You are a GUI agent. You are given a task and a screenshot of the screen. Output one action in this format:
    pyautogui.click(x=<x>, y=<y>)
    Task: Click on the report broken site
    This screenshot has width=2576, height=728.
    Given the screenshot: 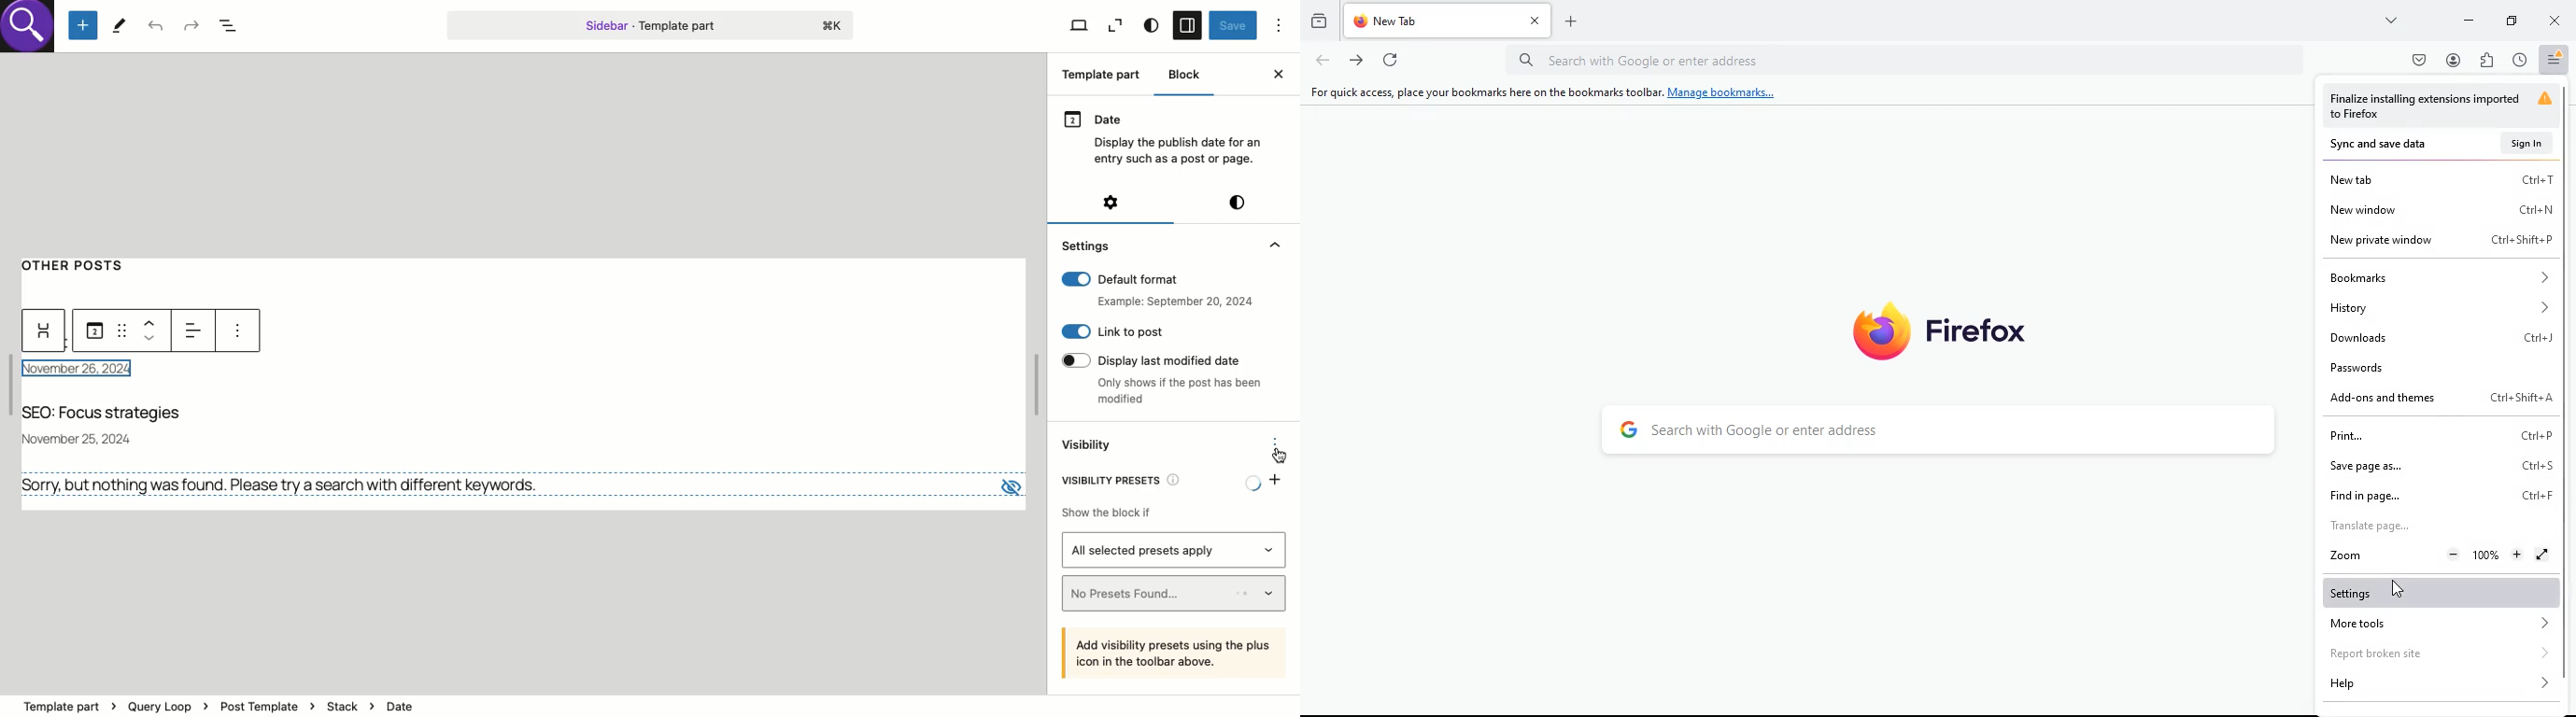 What is the action you would take?
    pyautogui.click(x=2441, y=655)
    